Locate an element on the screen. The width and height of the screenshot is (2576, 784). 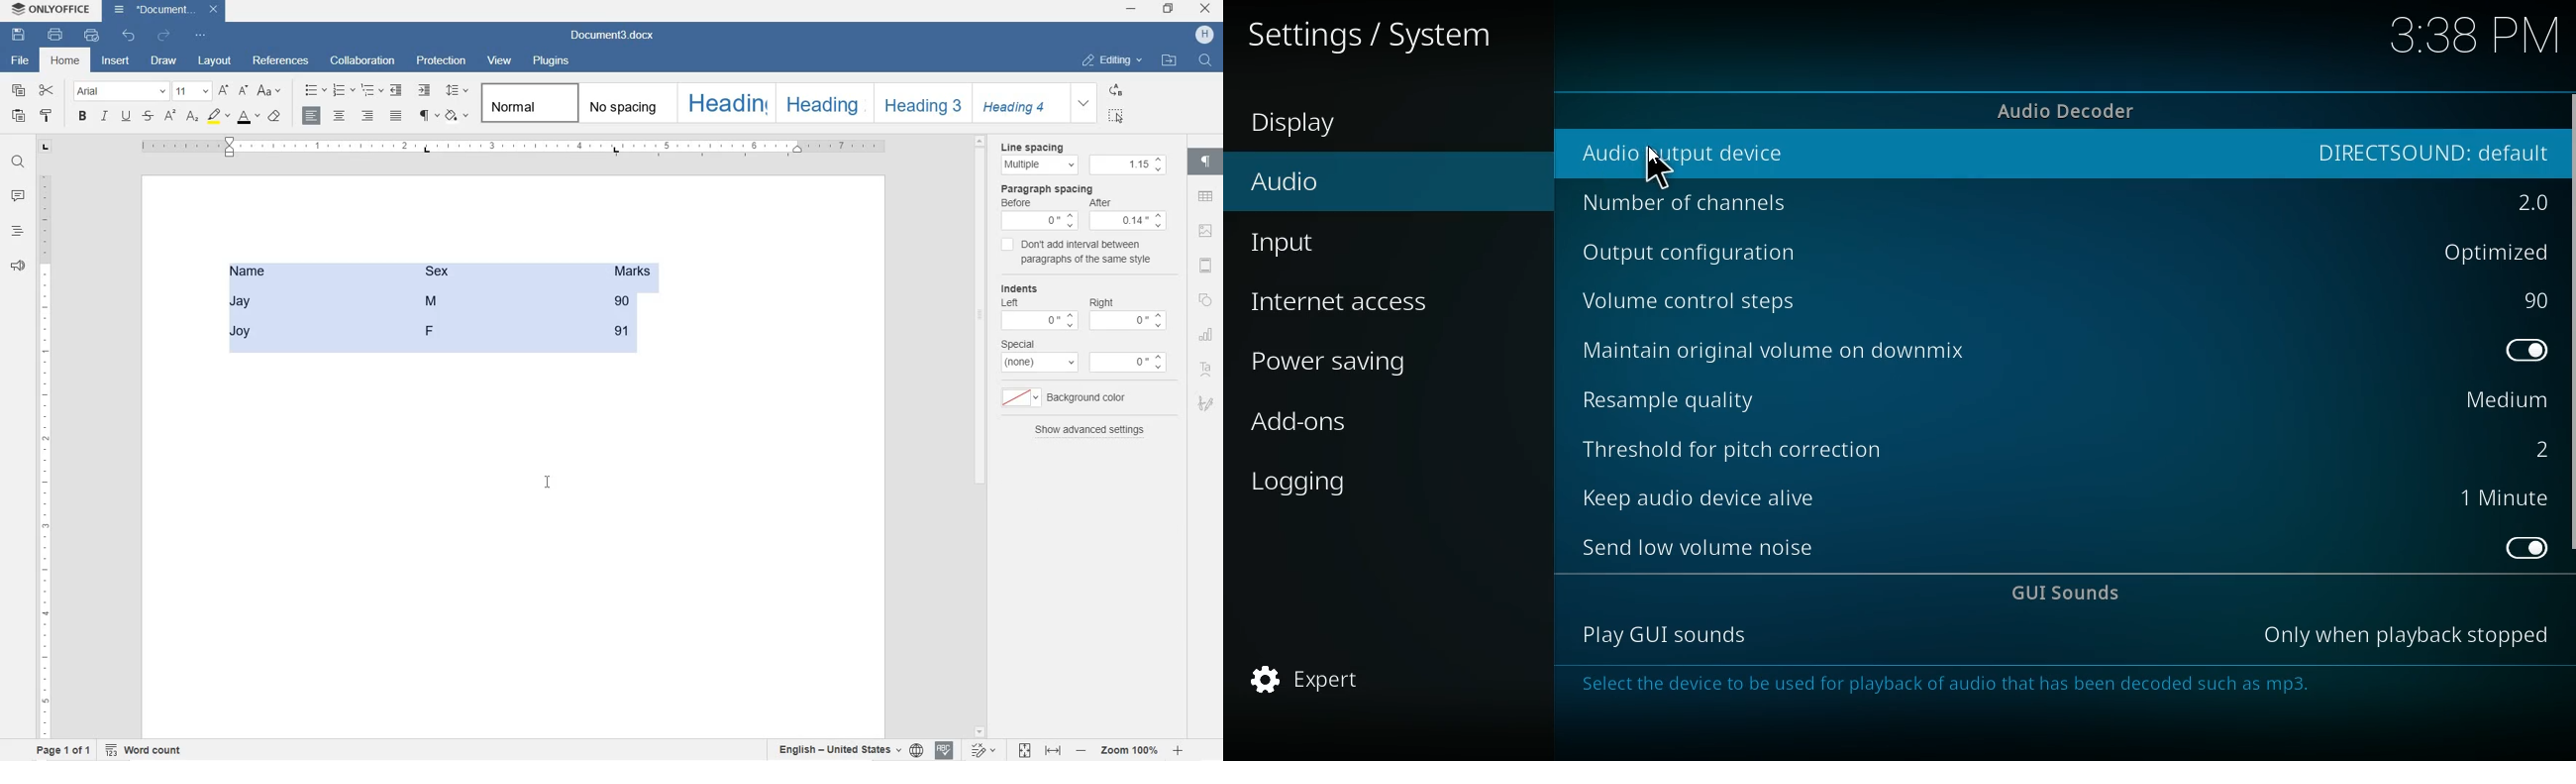
After spacing is located at coordinates (1126, 214).